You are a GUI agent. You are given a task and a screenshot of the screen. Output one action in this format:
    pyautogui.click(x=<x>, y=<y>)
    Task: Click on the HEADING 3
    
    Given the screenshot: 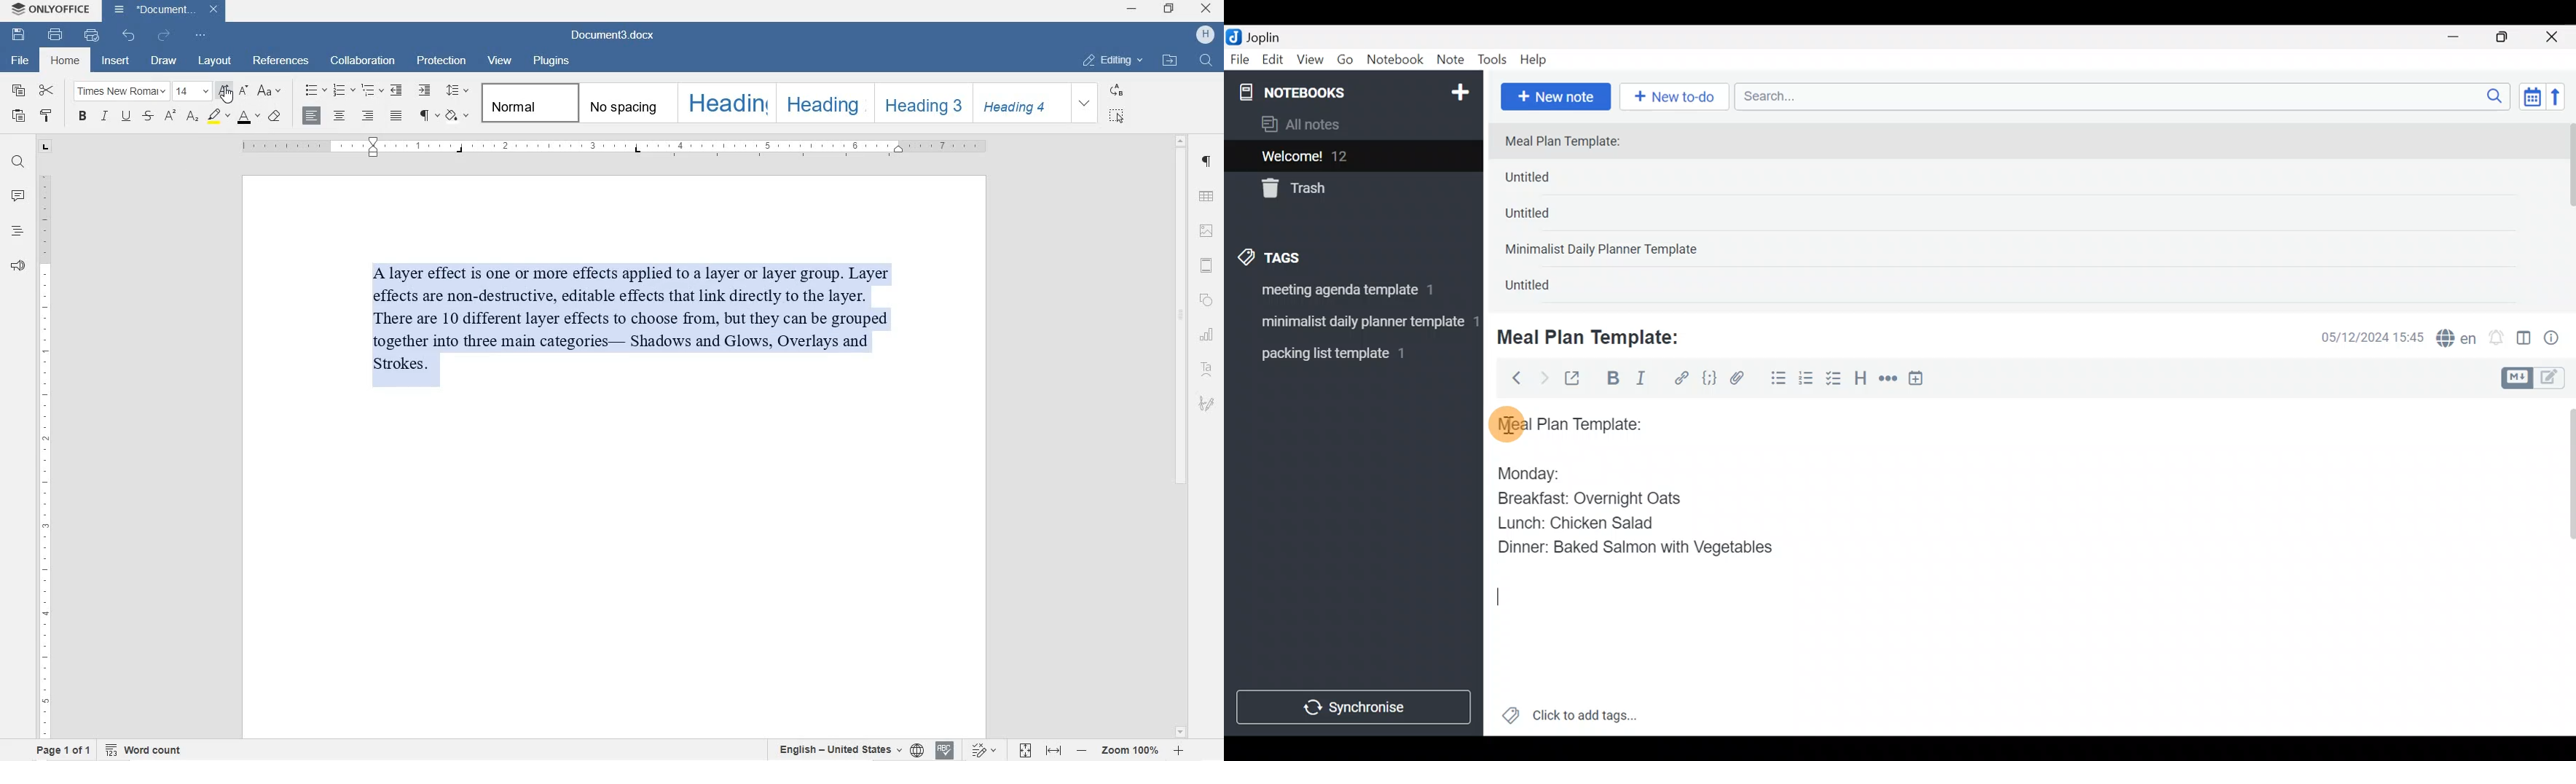 What is the action you would take?
    pyautogui.click(x=919, y=102)
    